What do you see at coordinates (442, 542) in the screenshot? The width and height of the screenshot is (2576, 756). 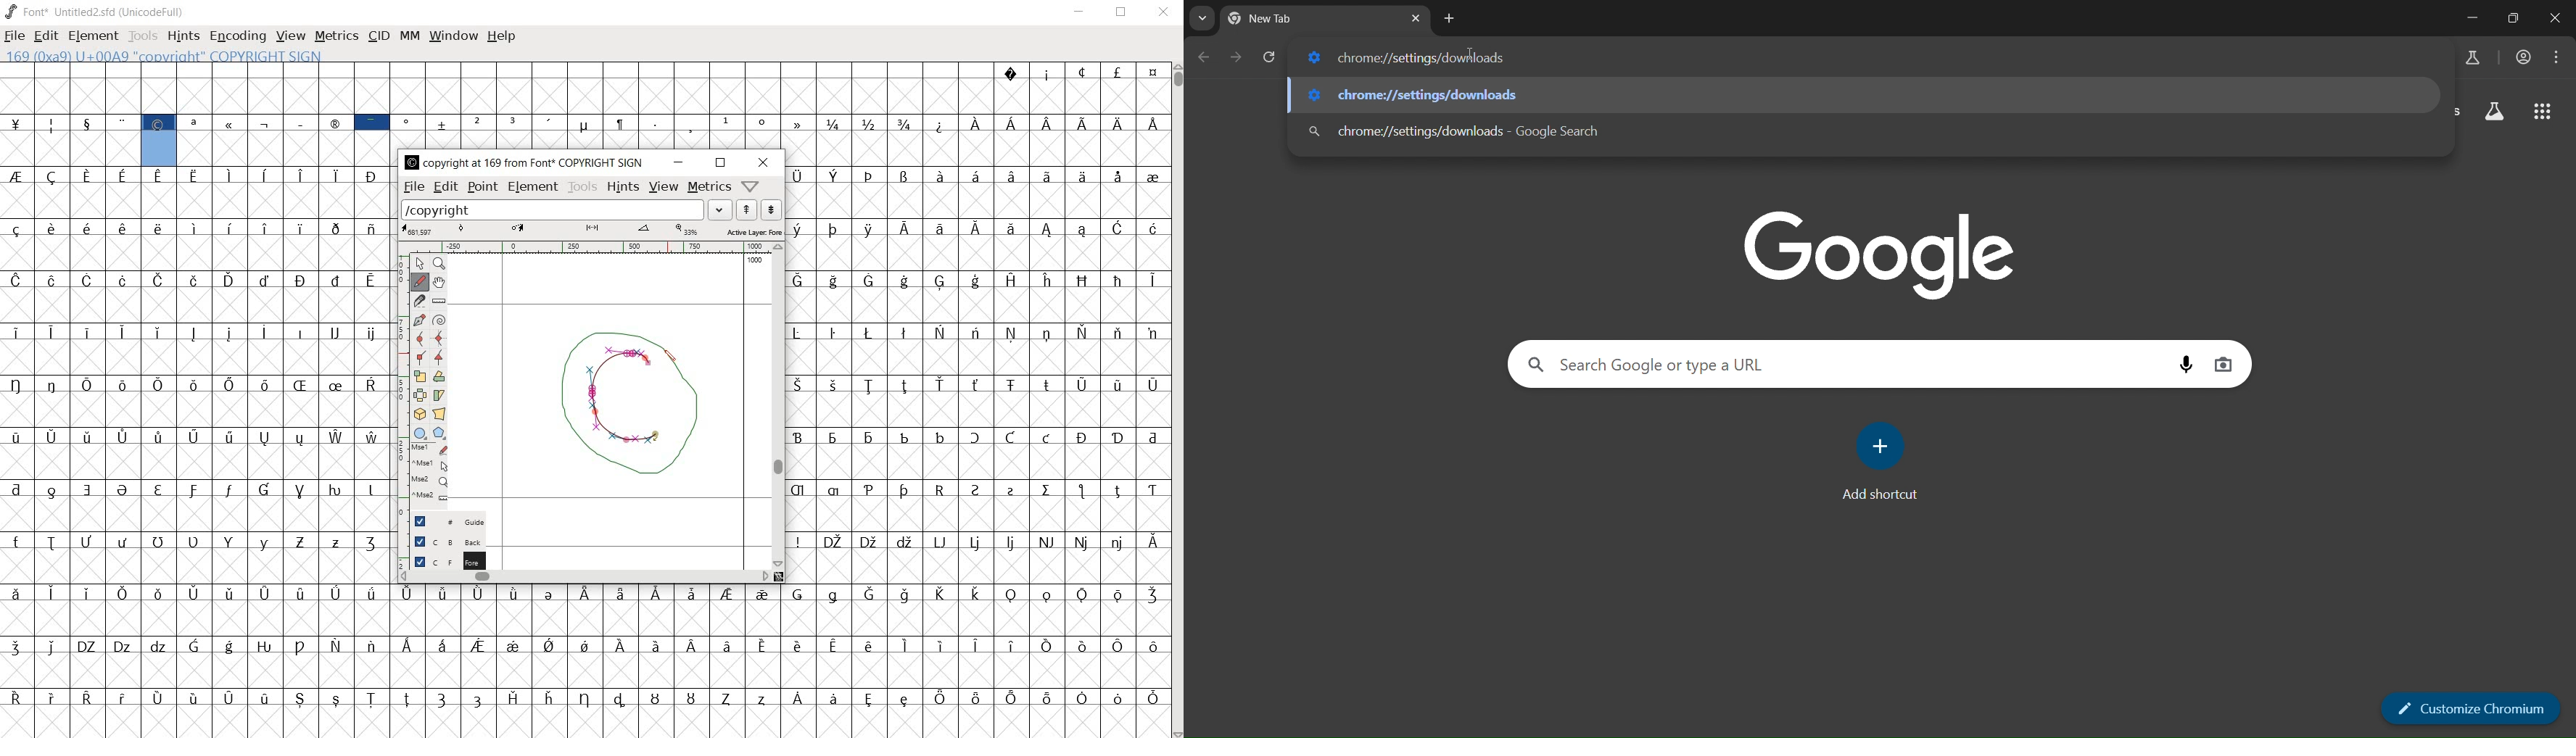 I see `background layer` at bounding box center [442, 542].